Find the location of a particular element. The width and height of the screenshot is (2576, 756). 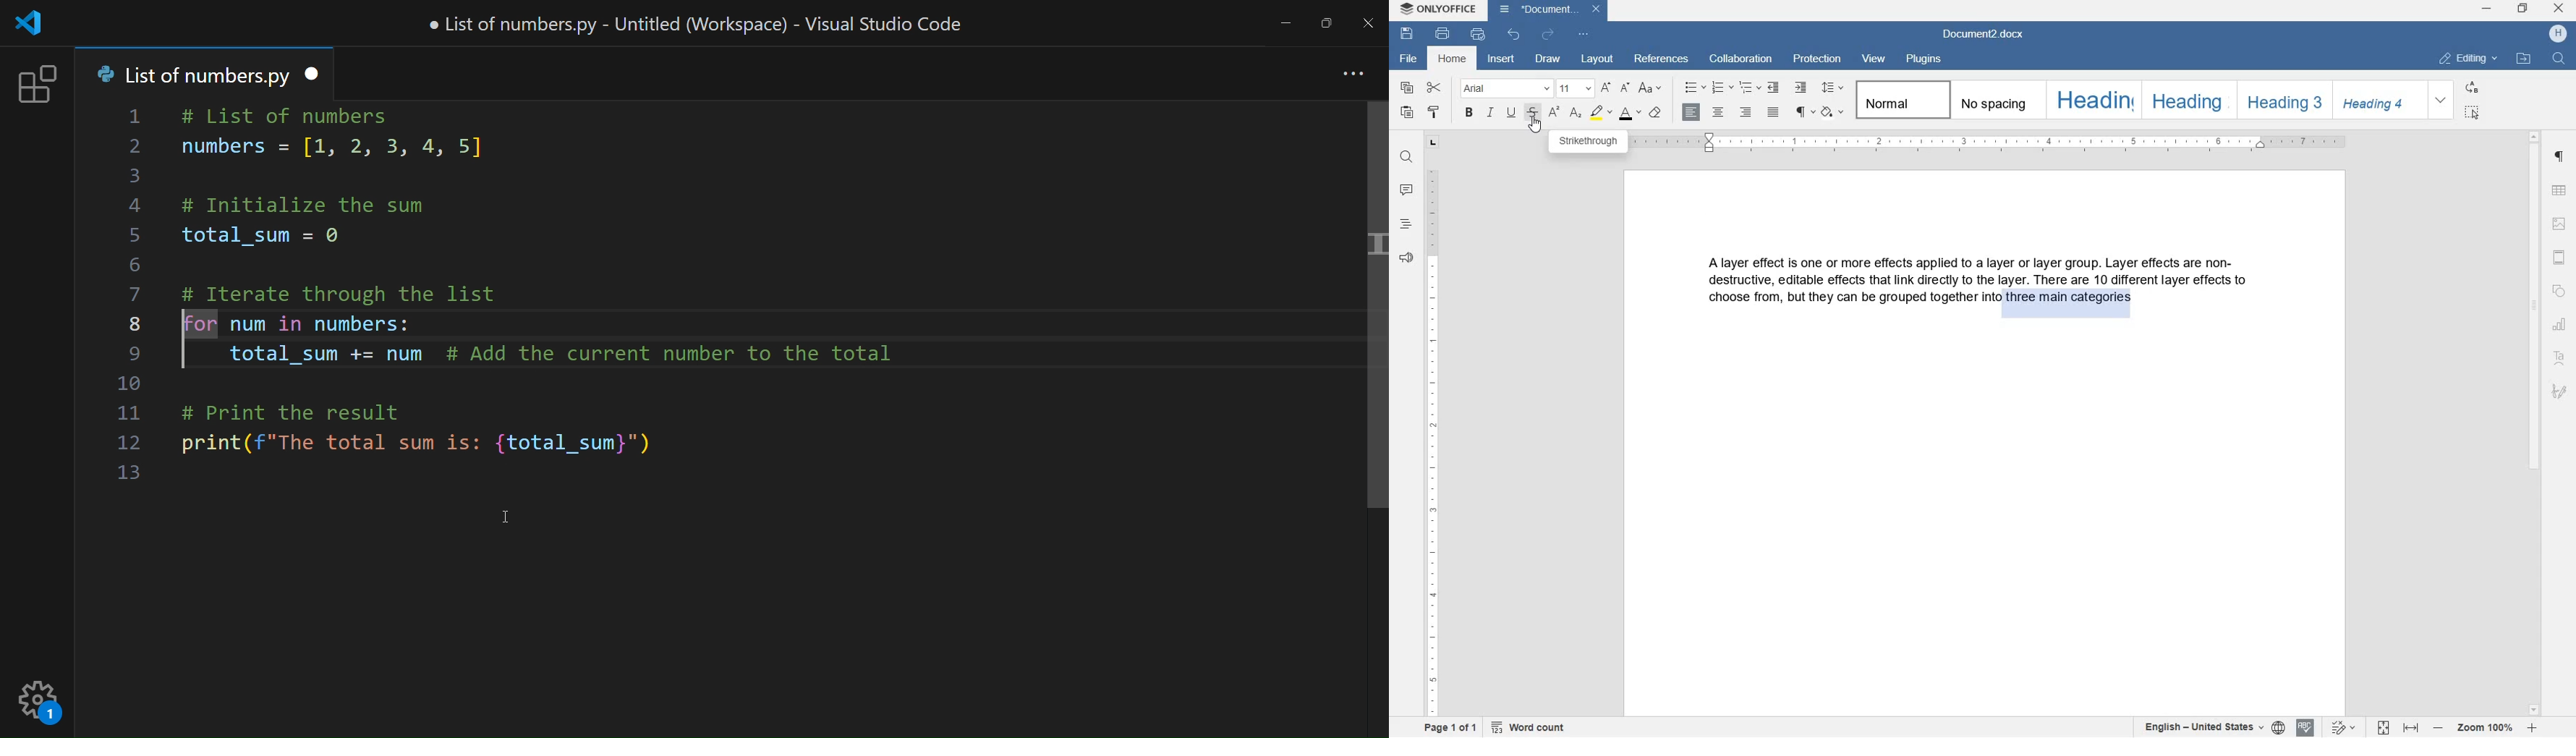

font size is located at coordinates (1574, 88).